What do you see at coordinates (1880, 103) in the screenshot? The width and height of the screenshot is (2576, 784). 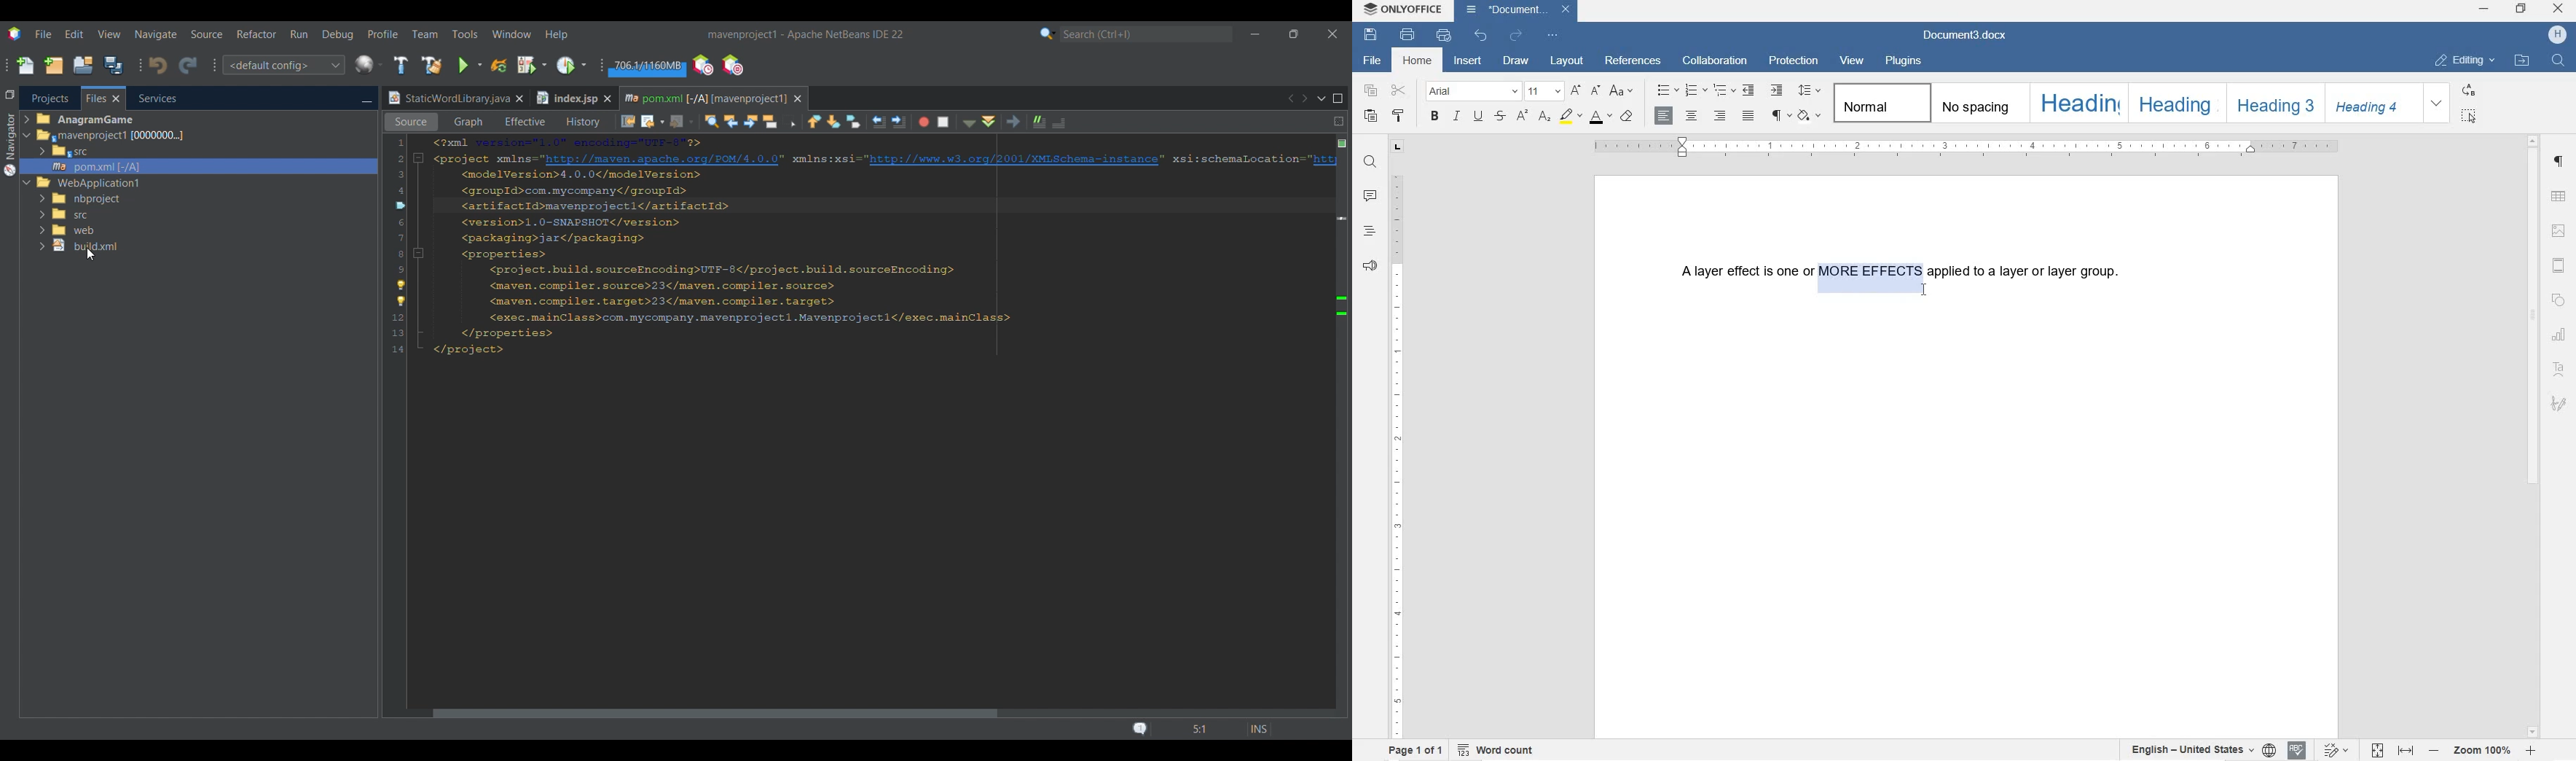 I see `NORMAL` at bounding box center [1880, 103].